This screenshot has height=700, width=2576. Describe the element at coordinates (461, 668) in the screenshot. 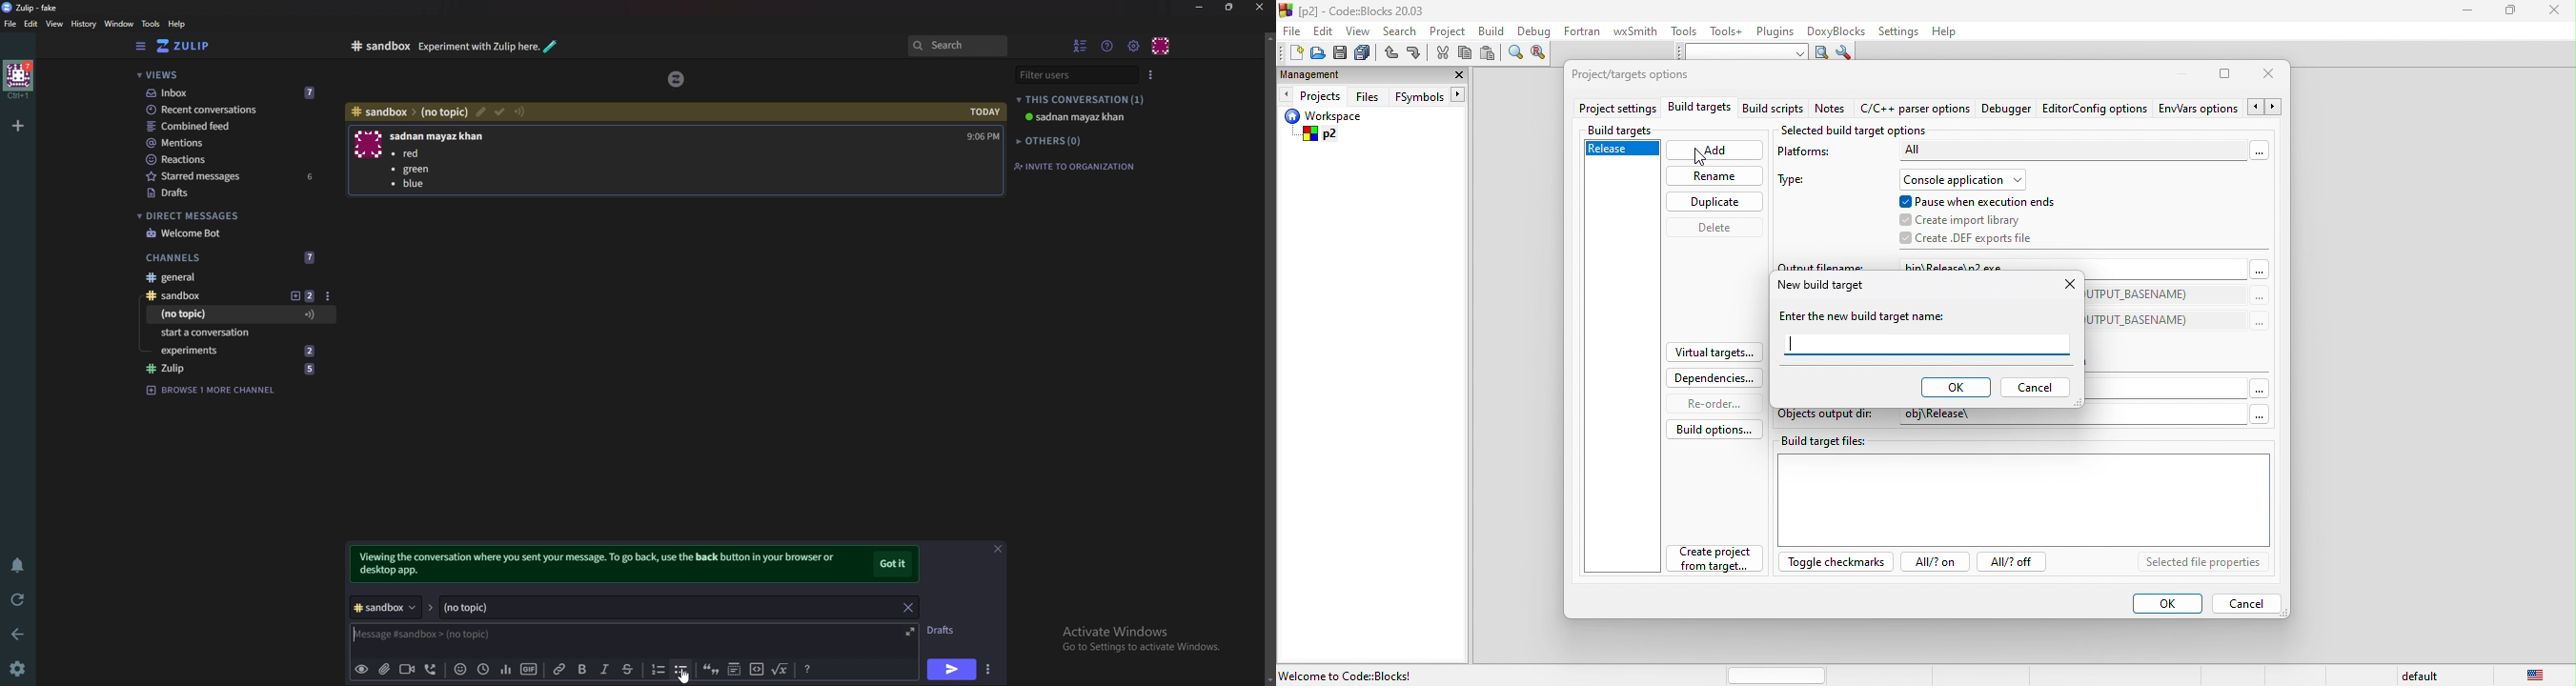

I see `Emoji` at that location.